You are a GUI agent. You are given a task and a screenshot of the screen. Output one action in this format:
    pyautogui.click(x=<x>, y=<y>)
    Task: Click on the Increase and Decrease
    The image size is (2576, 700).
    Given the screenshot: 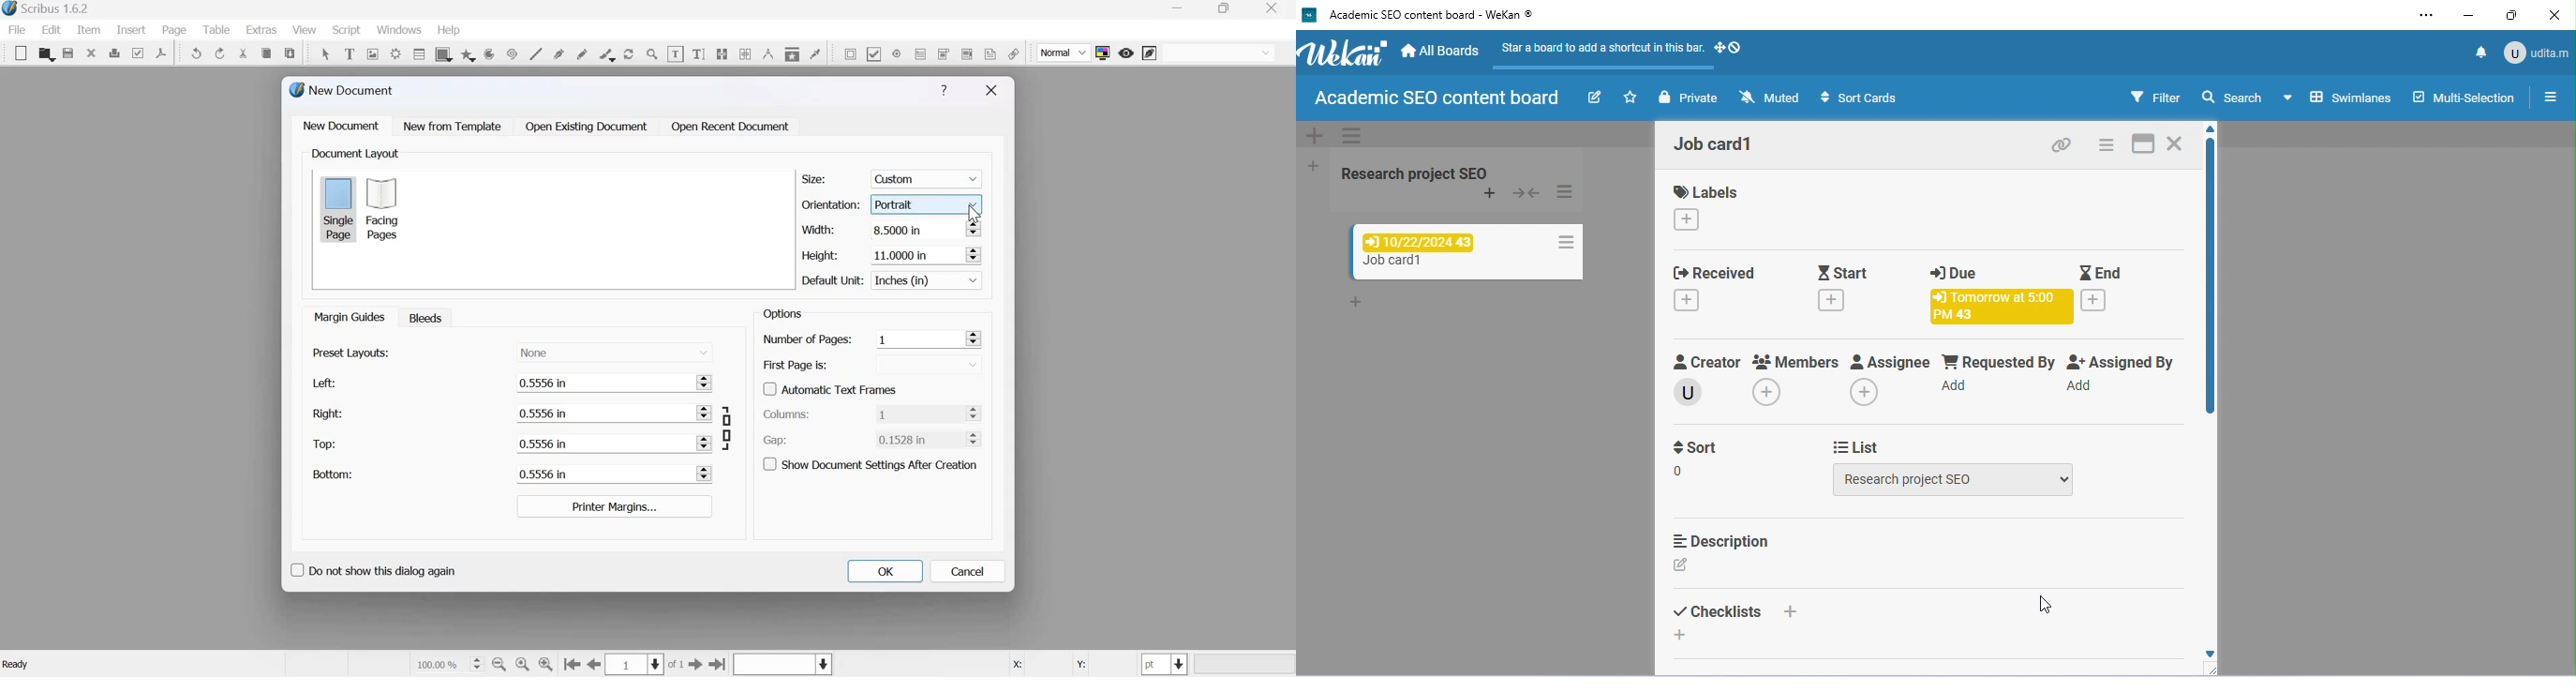 What is the action you would take?
    pyautogui.click(x=704, y=443)
    